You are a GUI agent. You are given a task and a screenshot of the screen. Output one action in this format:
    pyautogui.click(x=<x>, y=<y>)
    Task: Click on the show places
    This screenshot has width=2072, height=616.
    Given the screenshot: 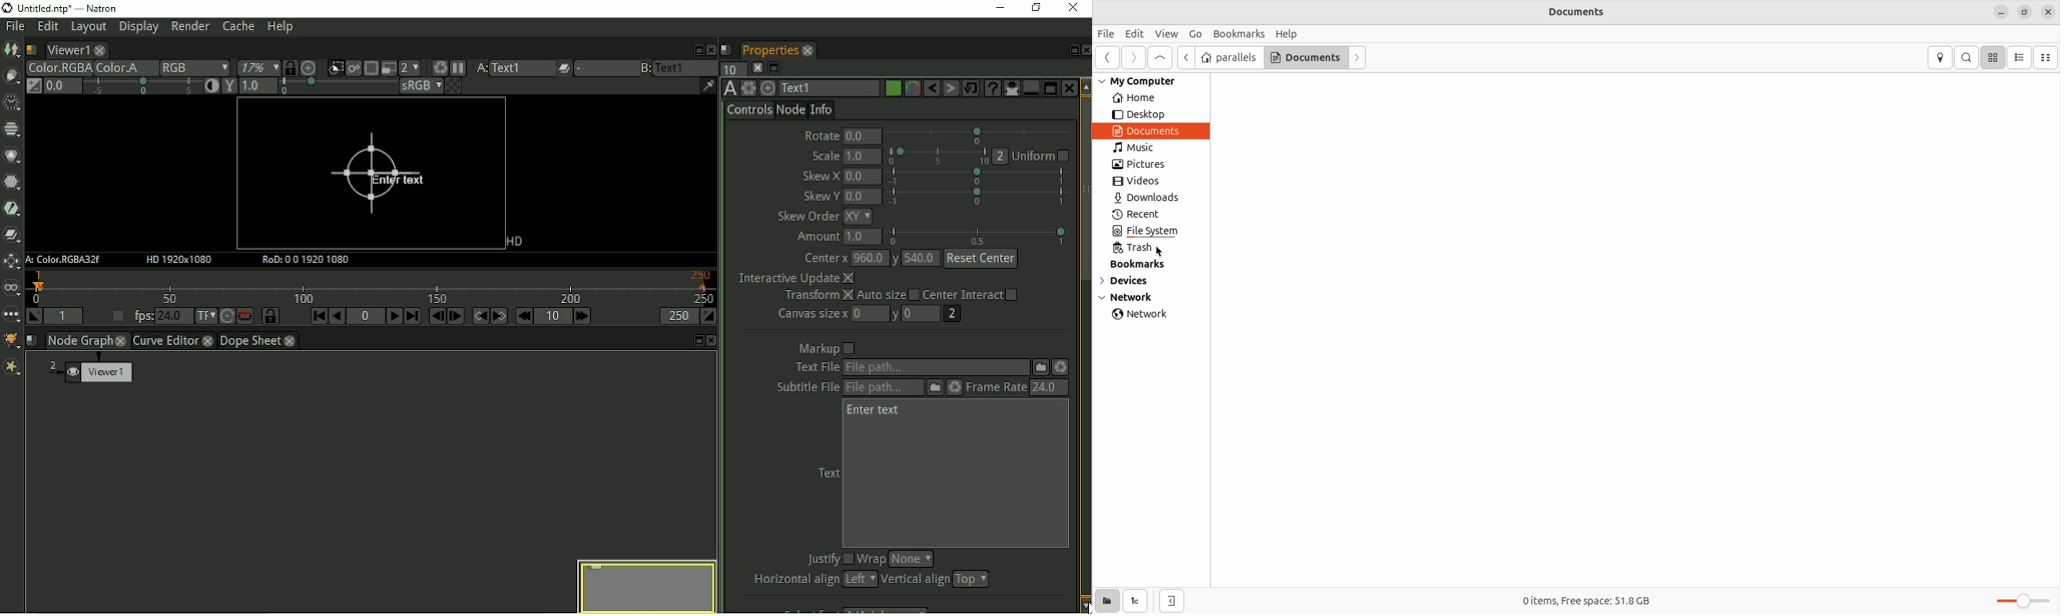 What is the action you would take?
    pyautogui.click(x=1107, y=600)
    